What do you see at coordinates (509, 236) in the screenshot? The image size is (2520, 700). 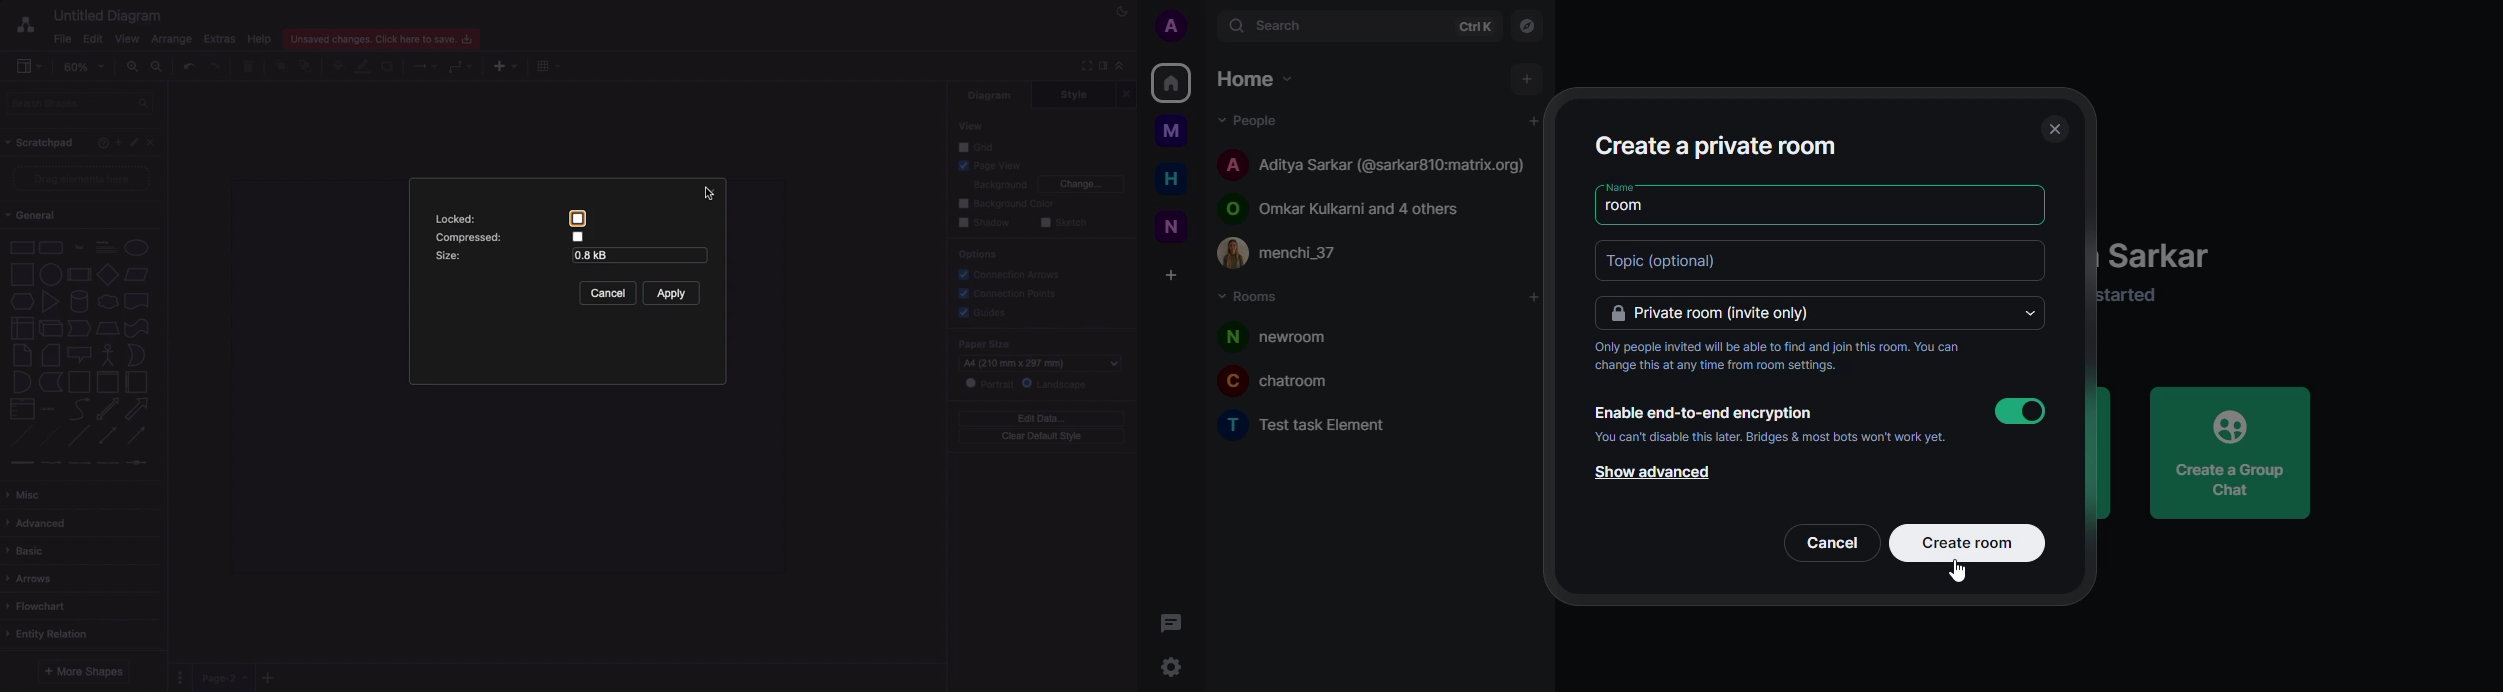 I see `Compressed` at bounding box center [509, 236].